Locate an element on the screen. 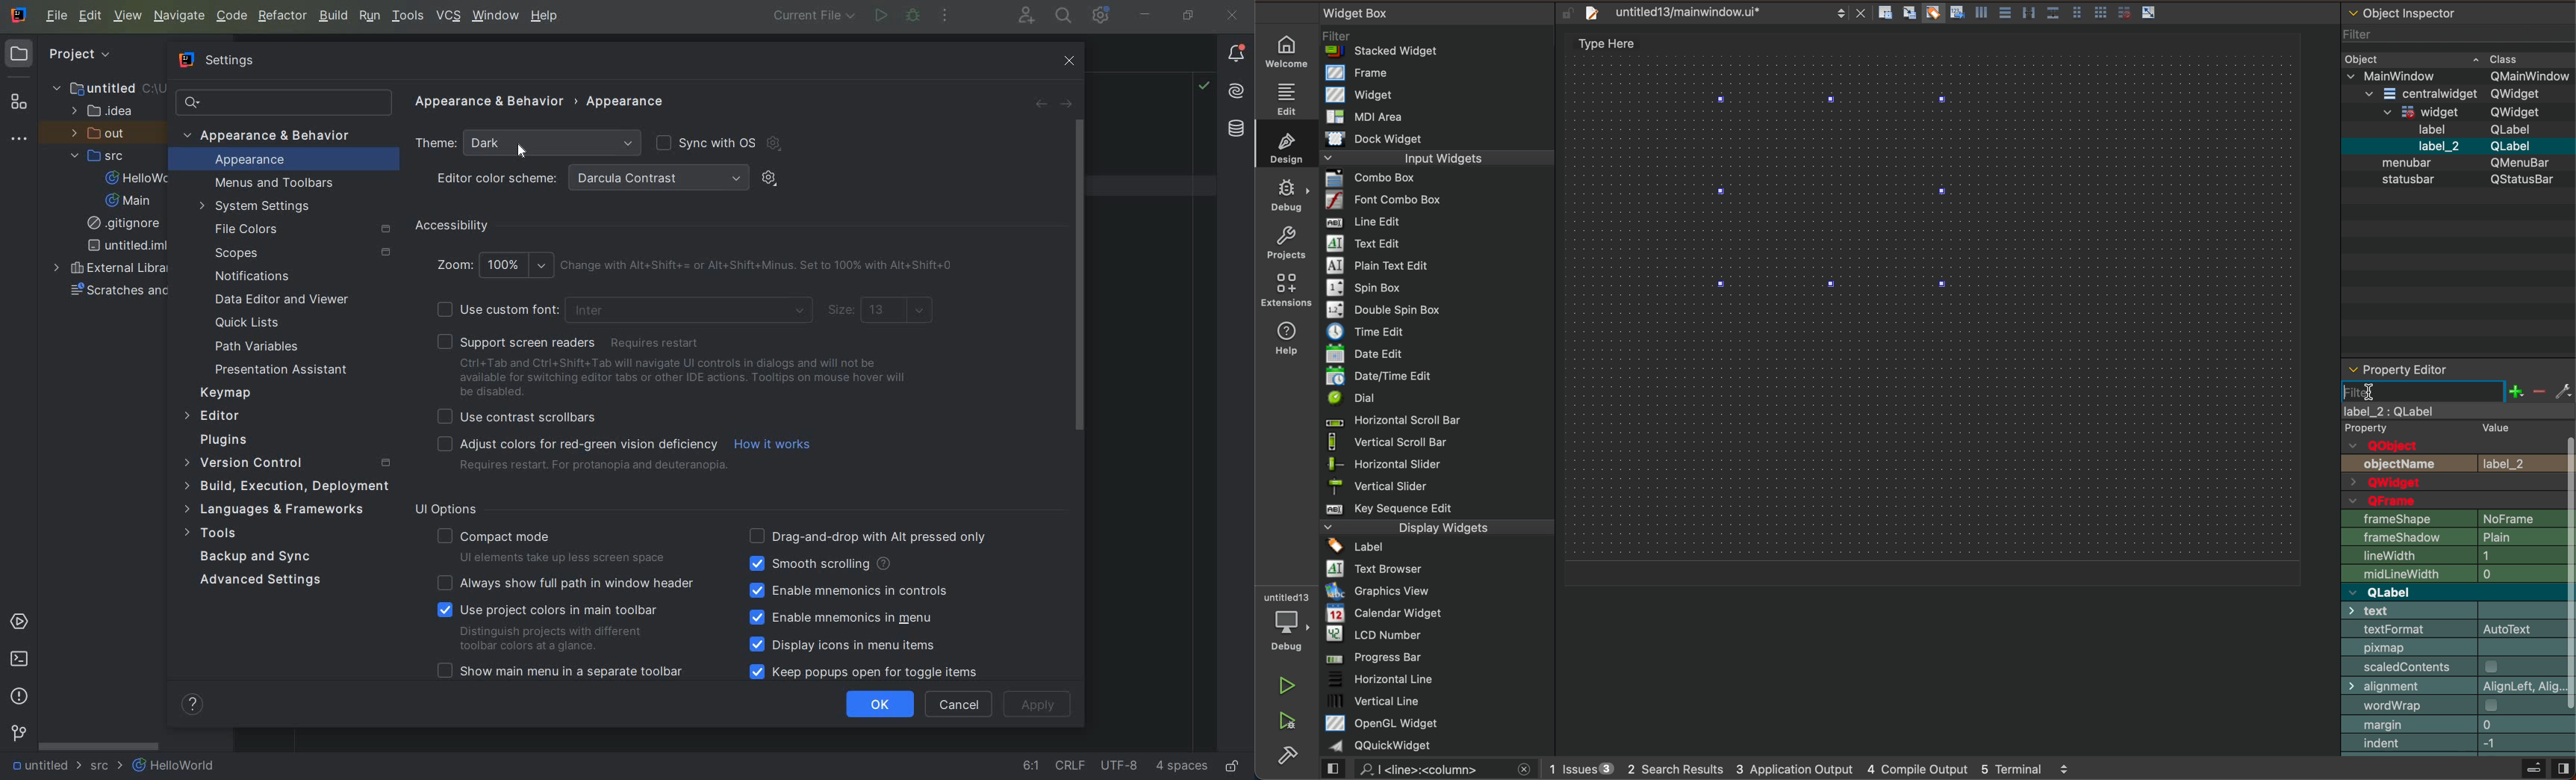 The image size is (2576, 784). VERSION CONTROL is located at coordinates (18, 733).